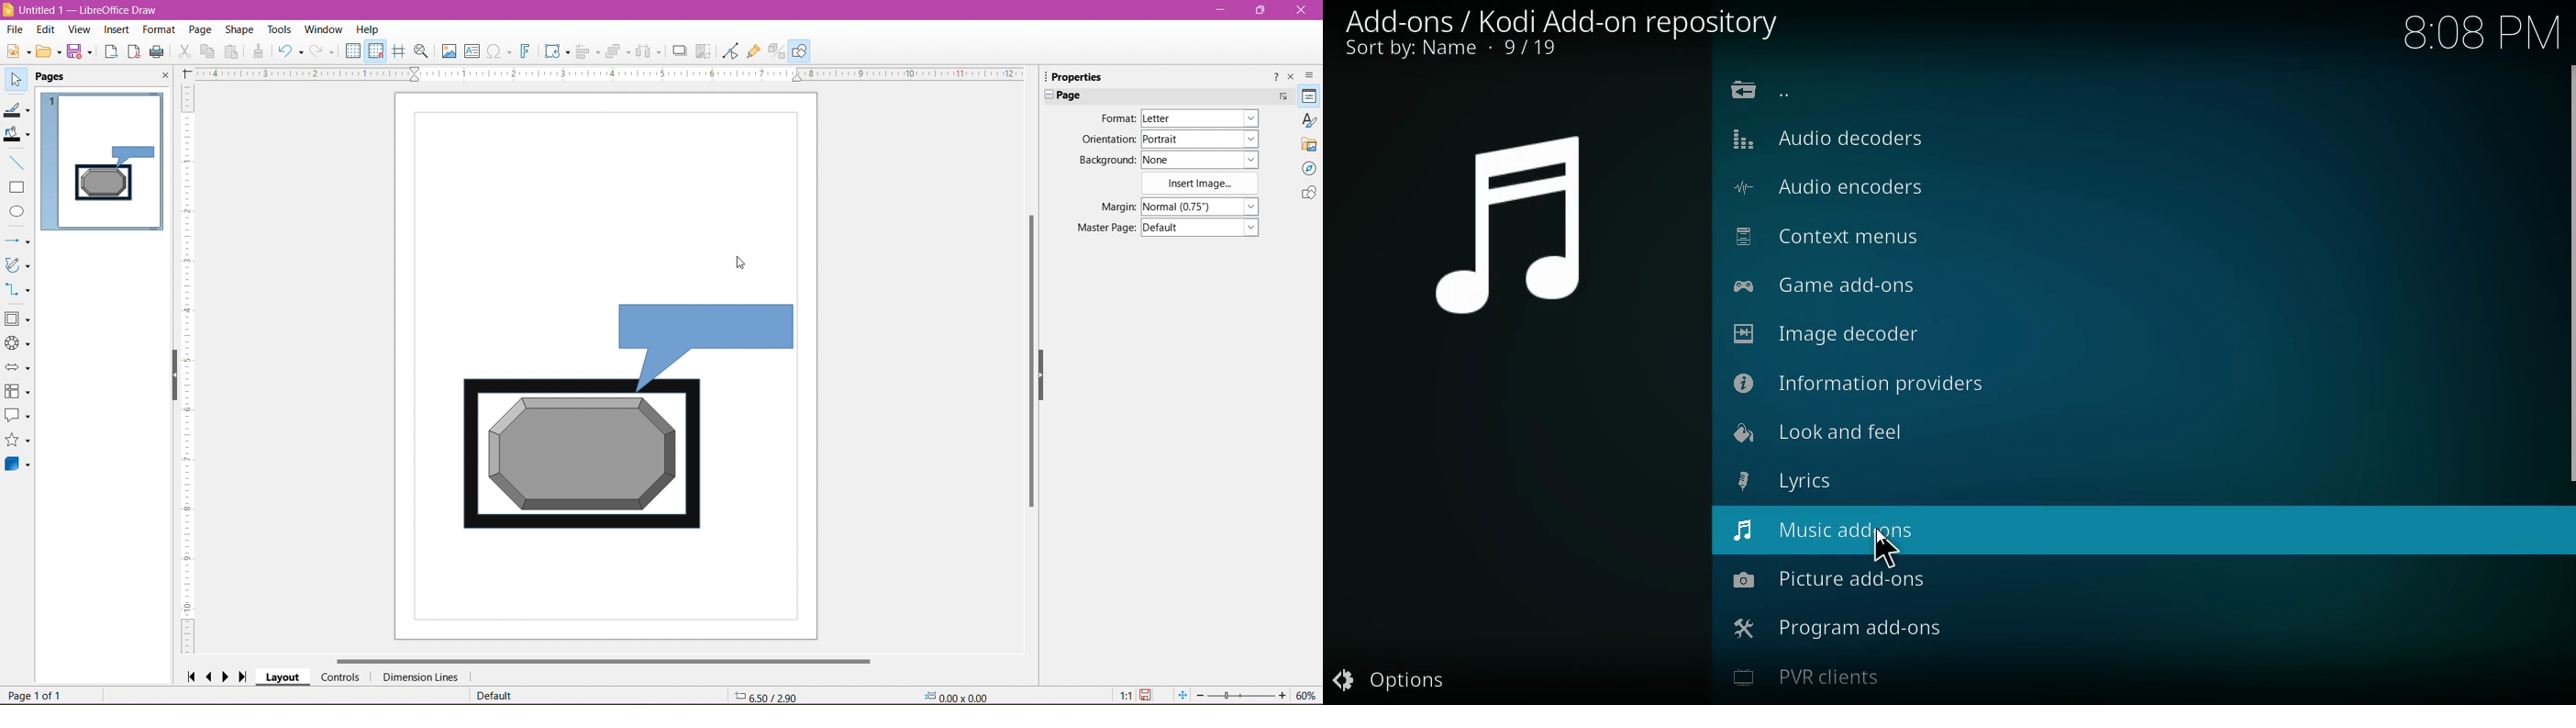 Image resolution: width=2576 pixels, height=728 pixels. What do you see at coordinates (275, 28) in the screenshot?
I see `Tools` at bounding box center [275, 28].